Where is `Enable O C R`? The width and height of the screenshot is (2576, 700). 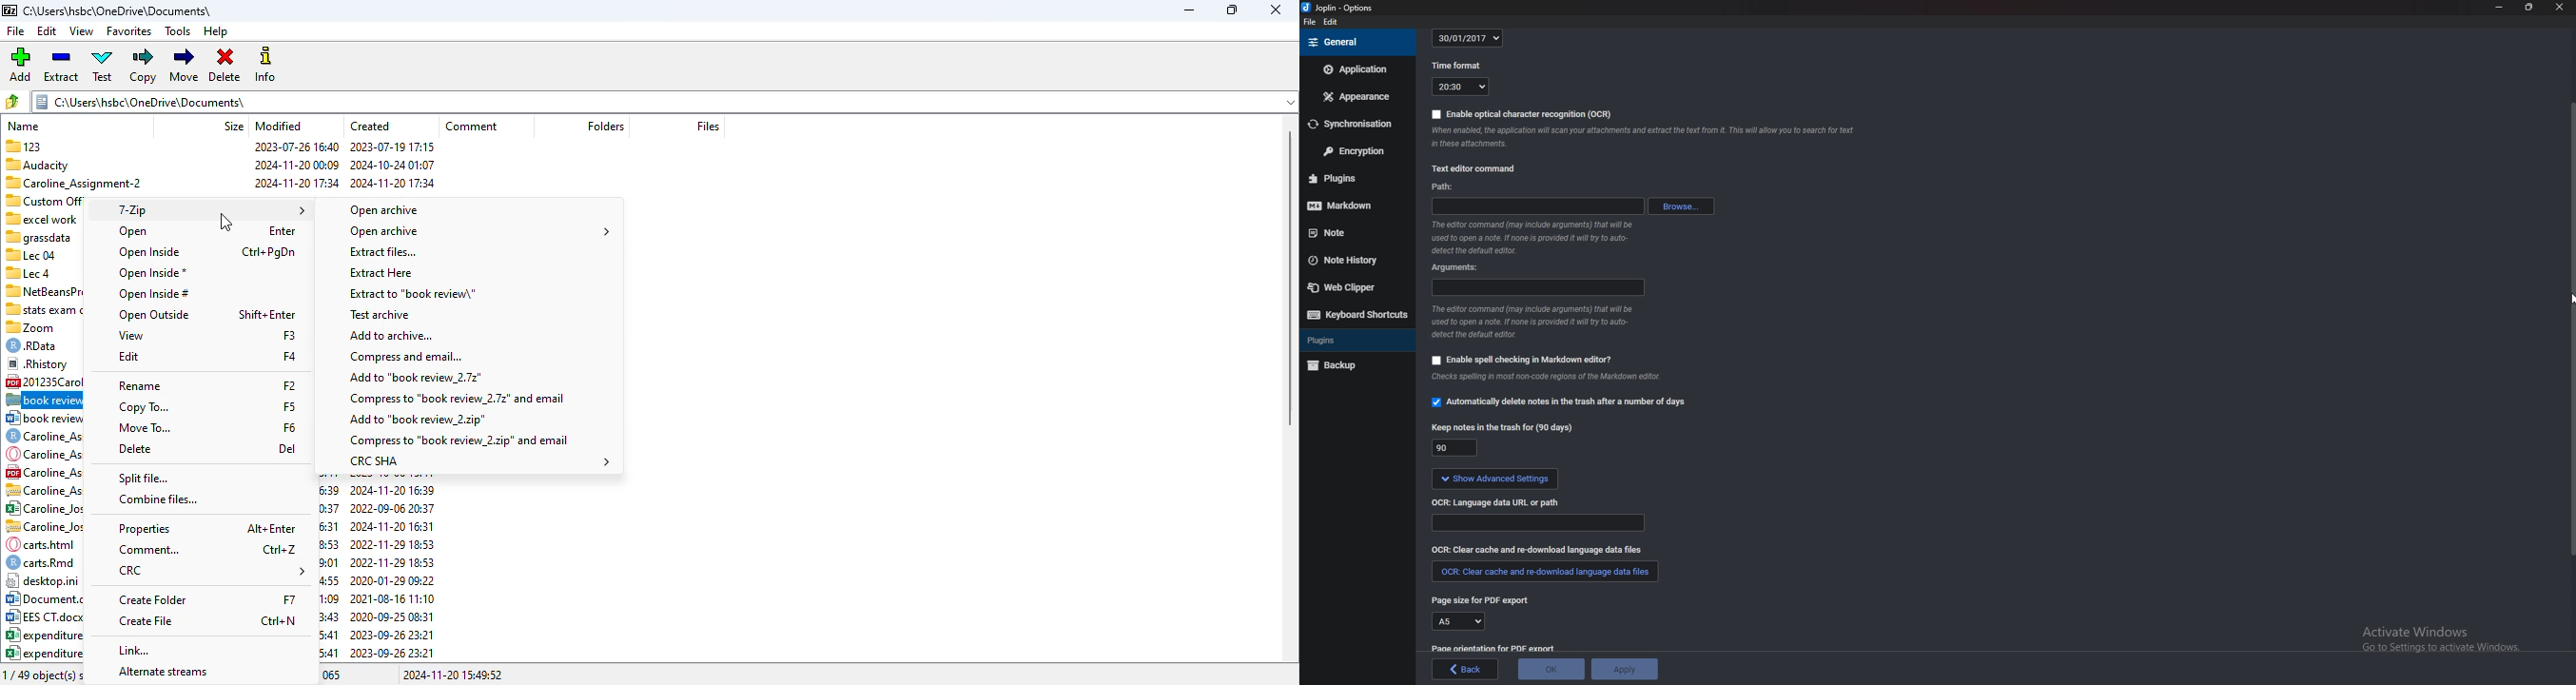
Enable O C R is located at coordinates (1520, 114).